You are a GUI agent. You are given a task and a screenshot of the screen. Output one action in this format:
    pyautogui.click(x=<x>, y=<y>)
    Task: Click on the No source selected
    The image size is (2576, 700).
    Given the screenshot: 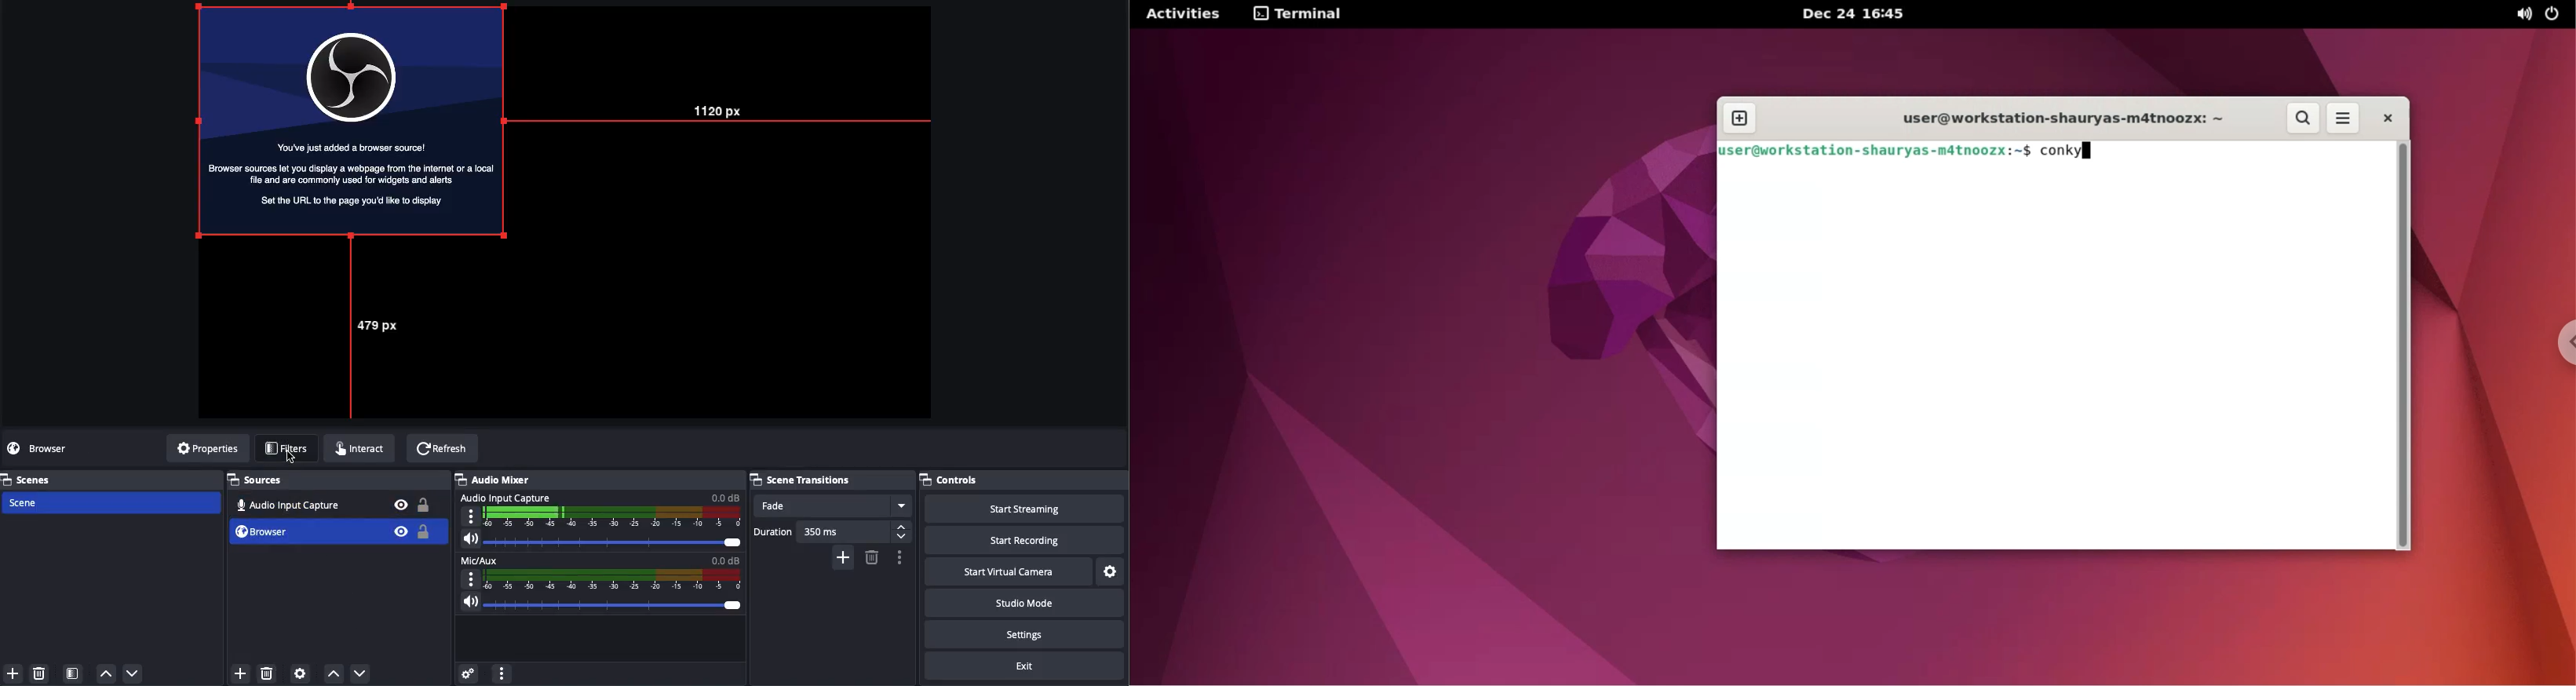 What is the action you would take?
    pyautogui.click(x=51, y=448)
    